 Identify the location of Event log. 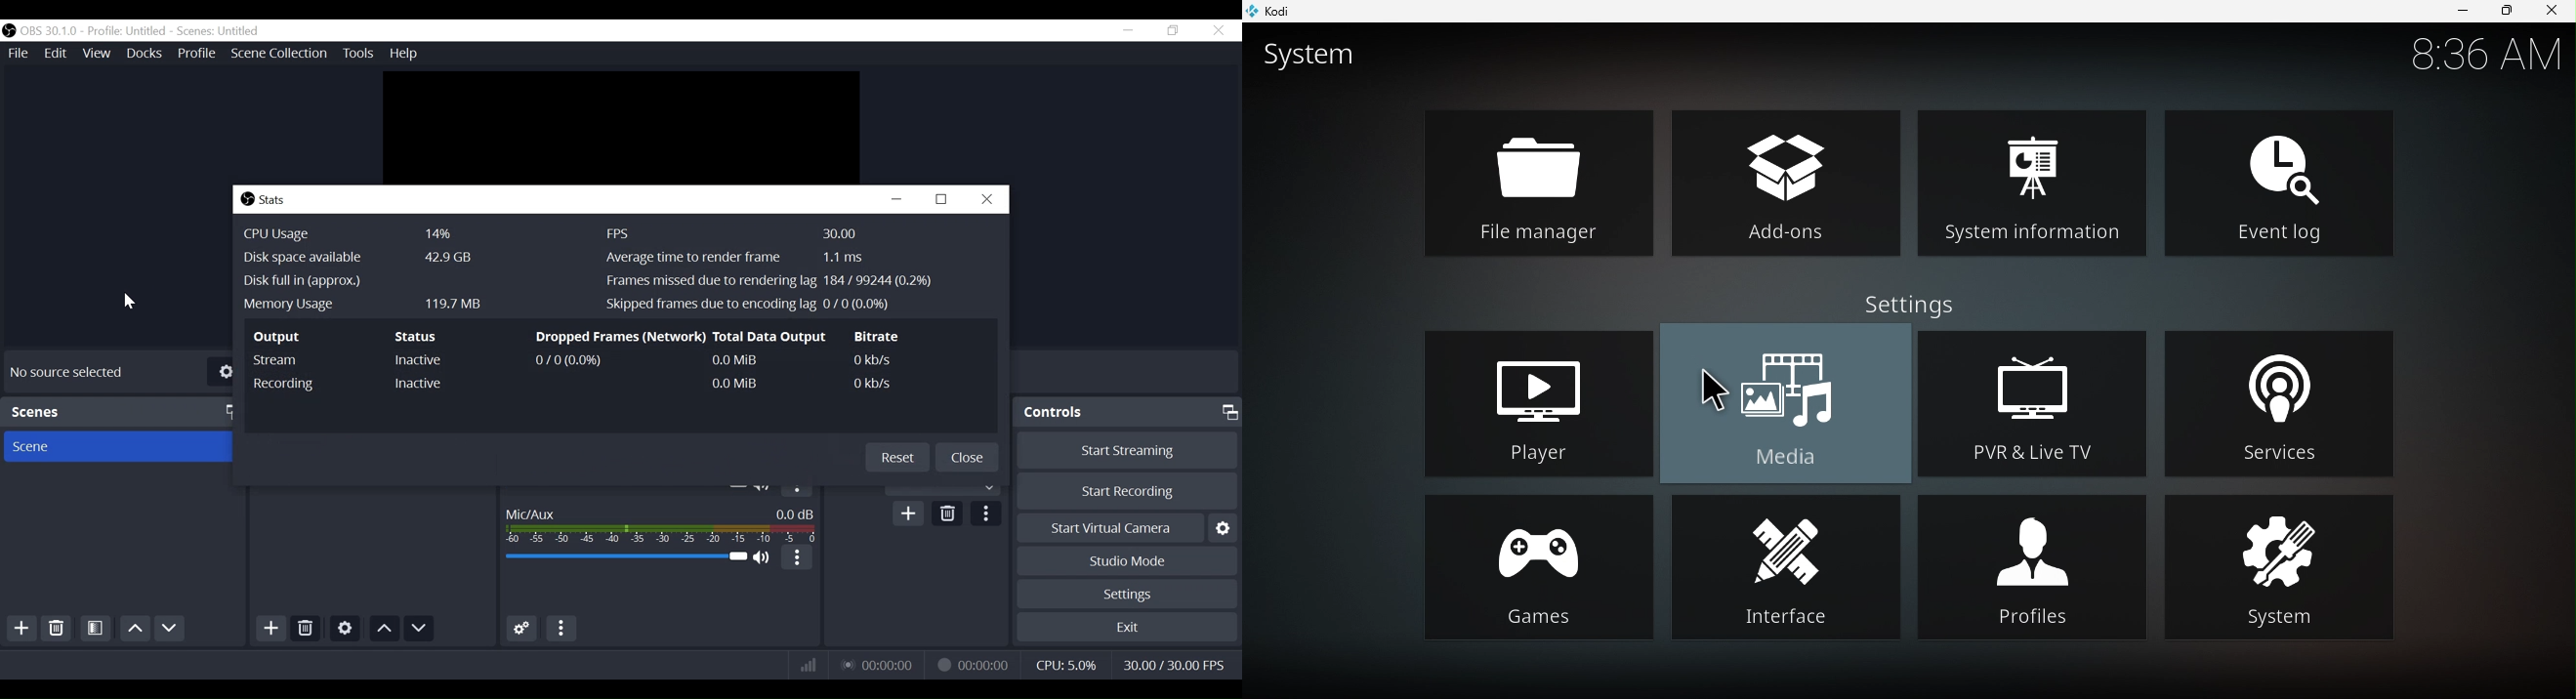
(2274, 180).